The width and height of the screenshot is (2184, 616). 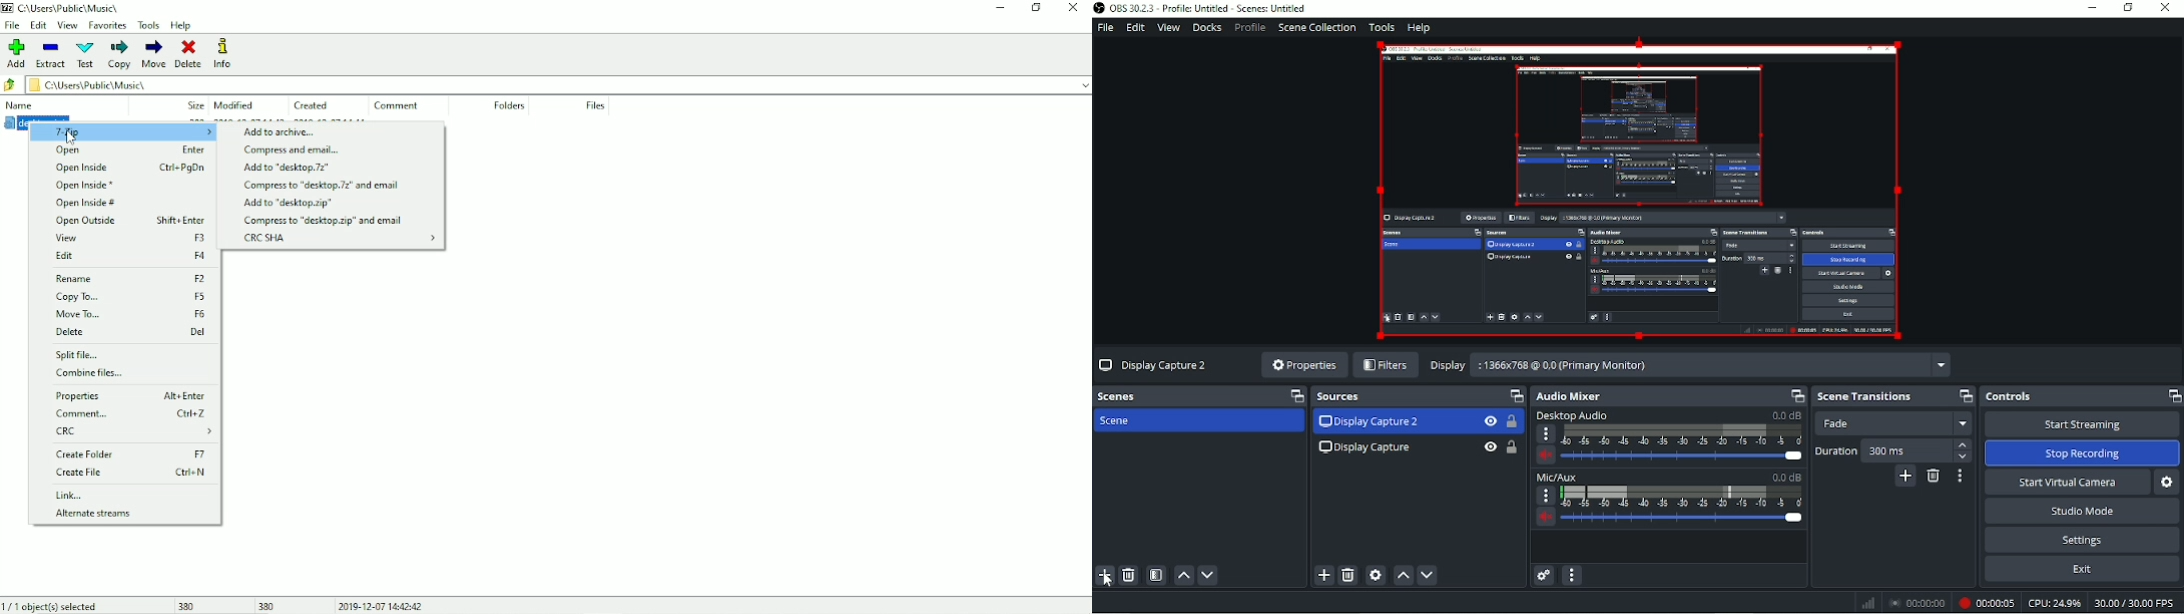 I want to click on Maximize, so click(x=1294, y=396).